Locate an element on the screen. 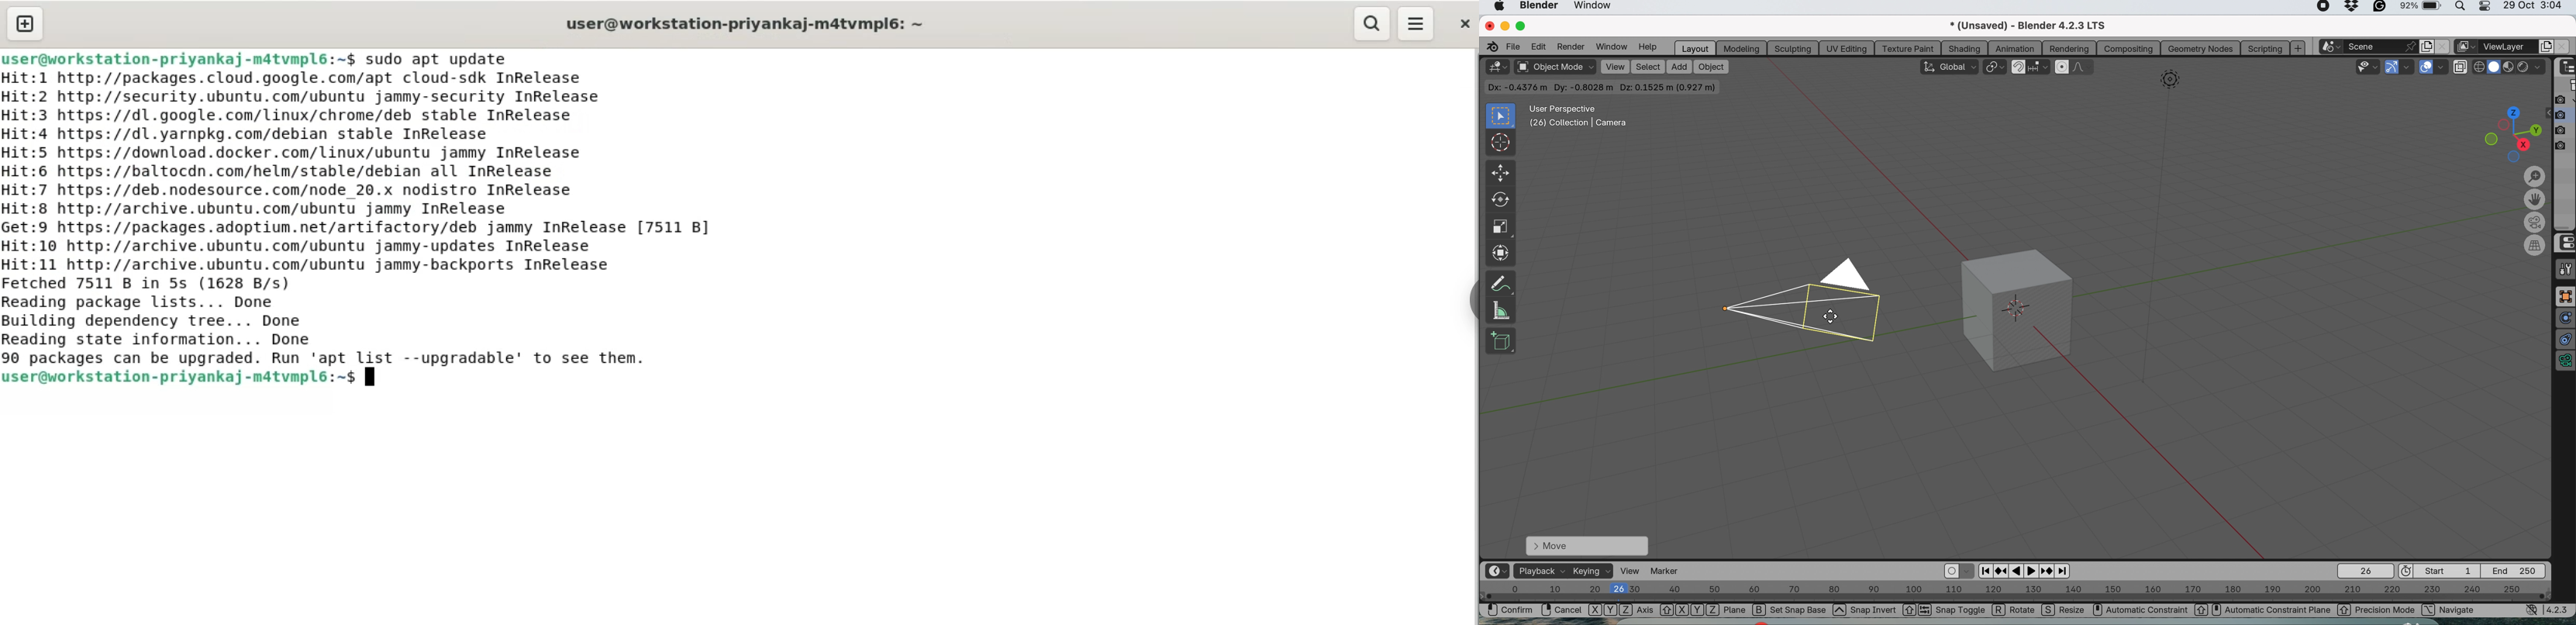 The image size is (2576, 644). network settings is located at coordinates (2531, 611).